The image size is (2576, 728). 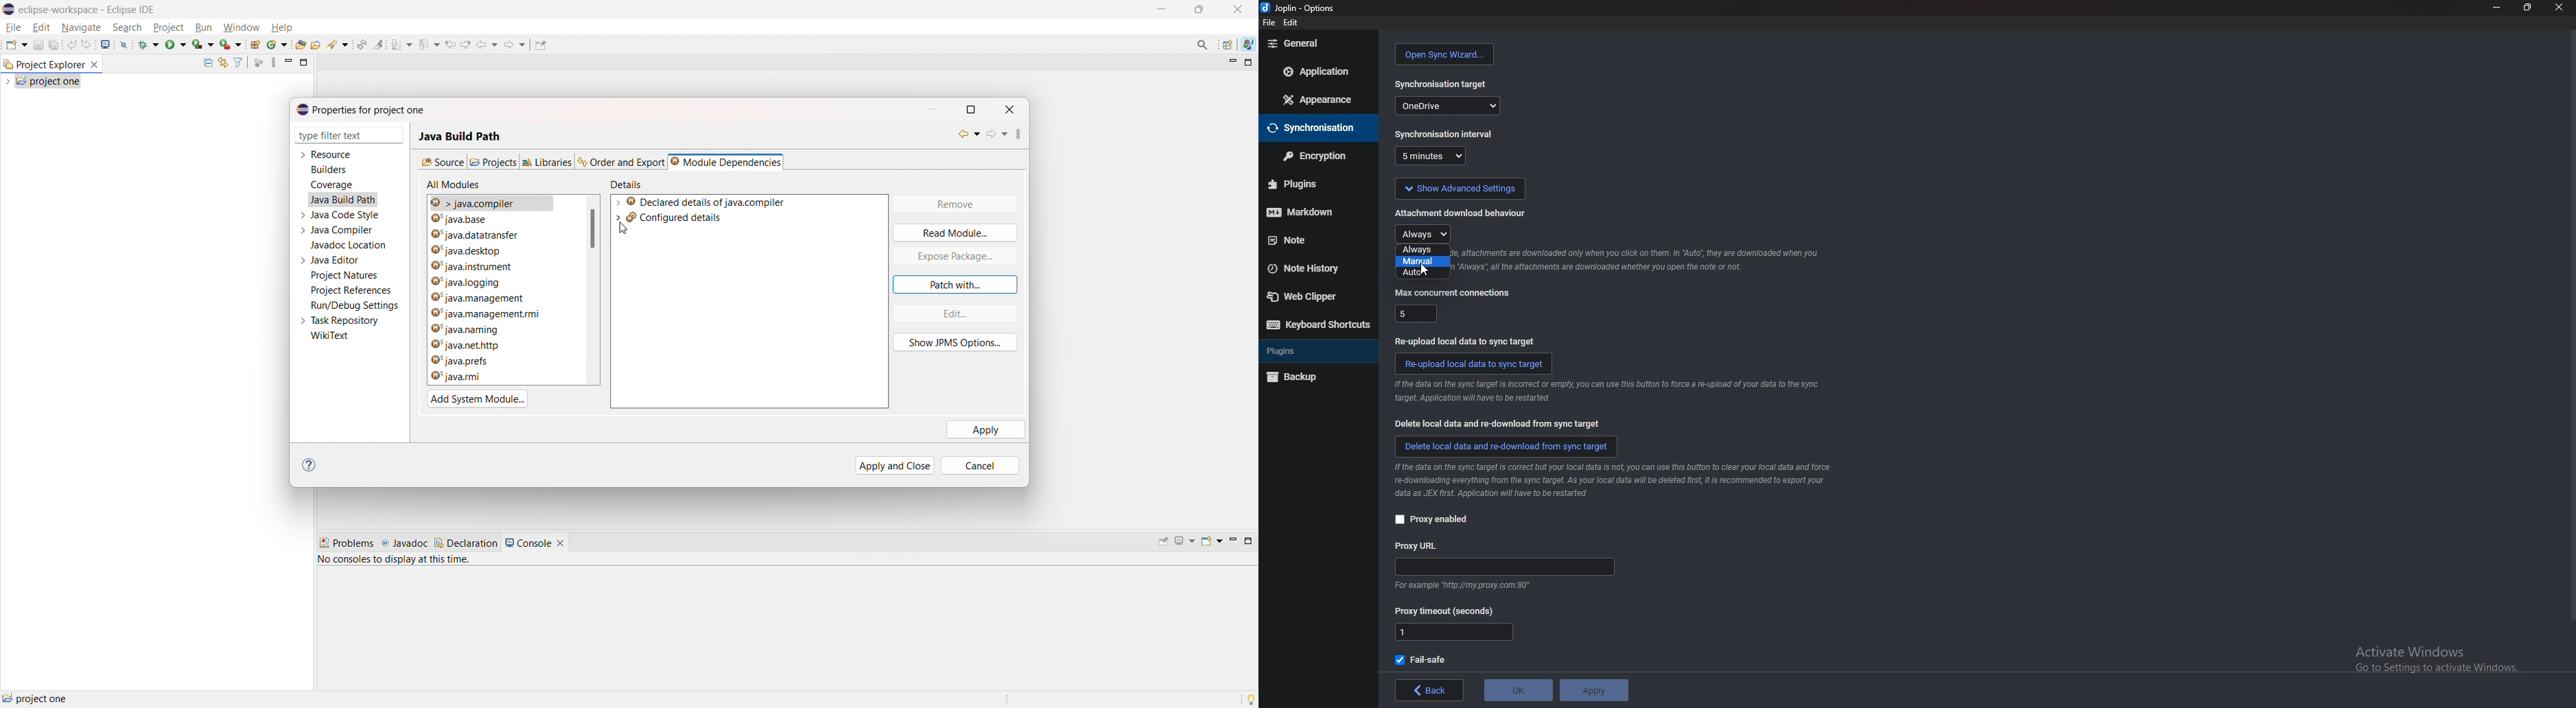 I want to click on minimize, so click(x=2496, y=6).